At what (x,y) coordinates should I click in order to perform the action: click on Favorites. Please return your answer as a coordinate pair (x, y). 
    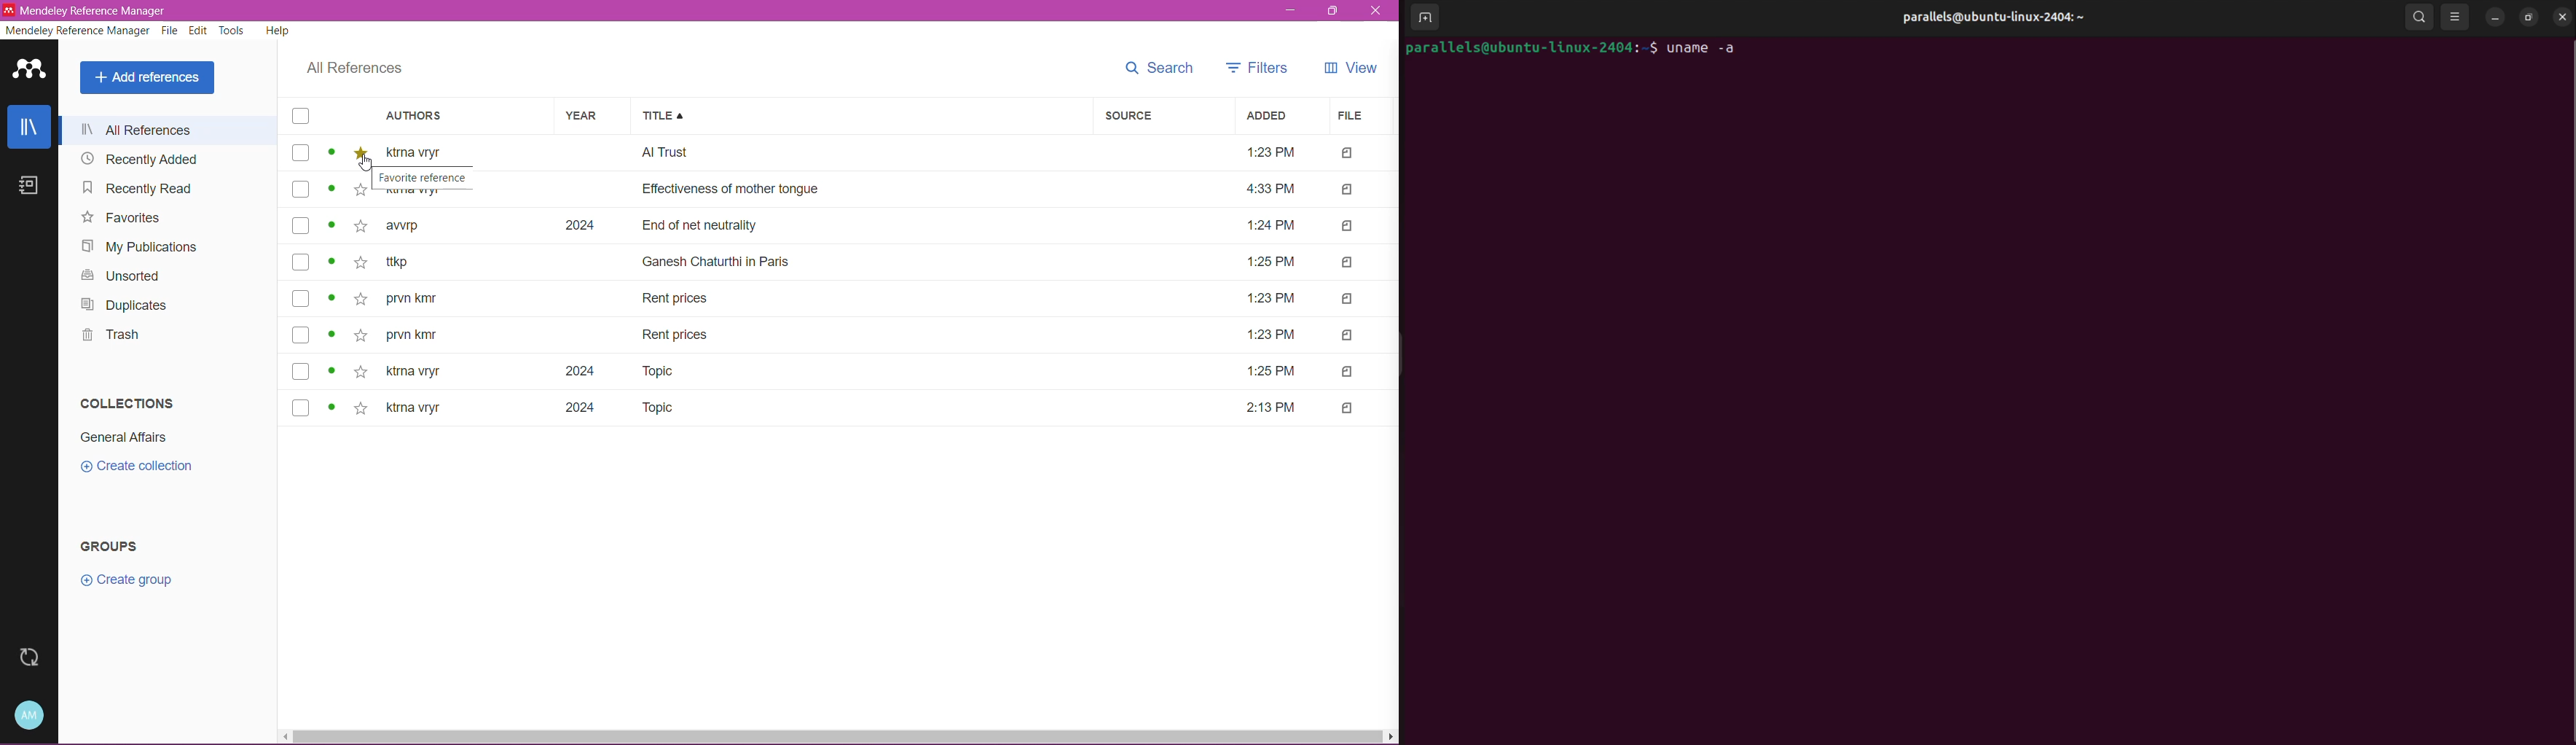
    Looking at the image, I should click on (121, 218).